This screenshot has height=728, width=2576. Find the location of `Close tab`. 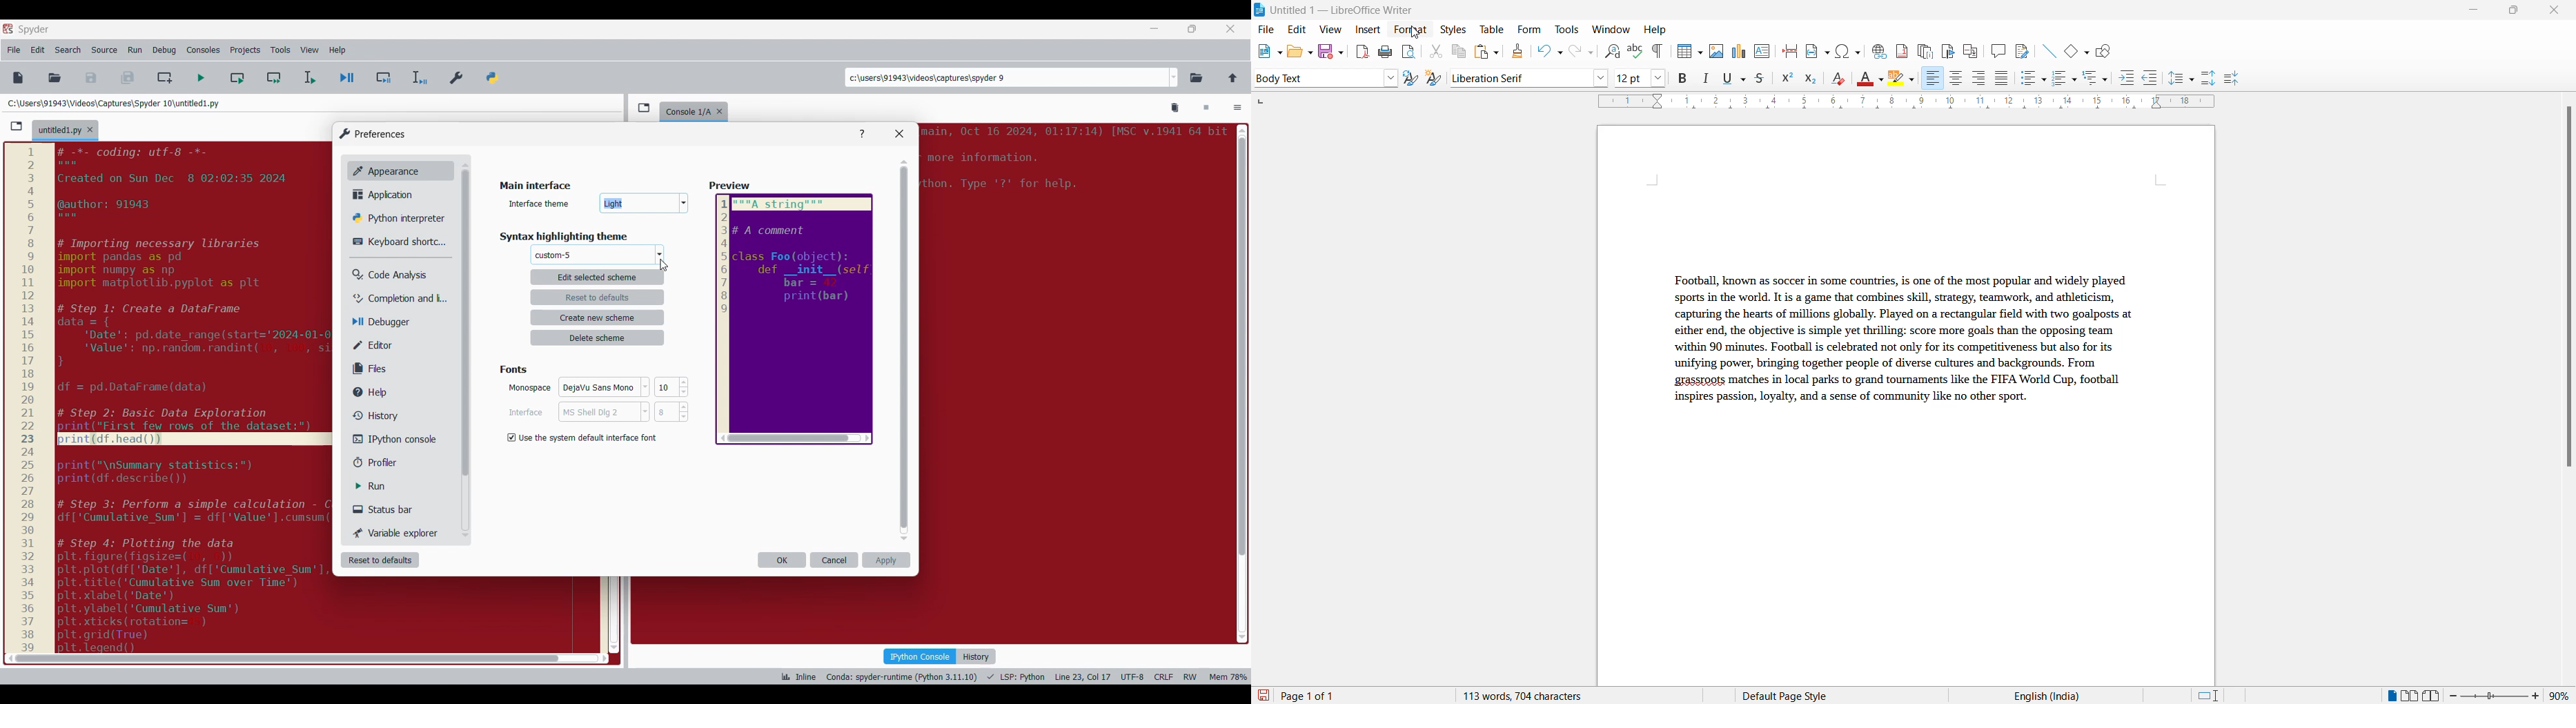

Close tab is located at coordinates (723, 109).